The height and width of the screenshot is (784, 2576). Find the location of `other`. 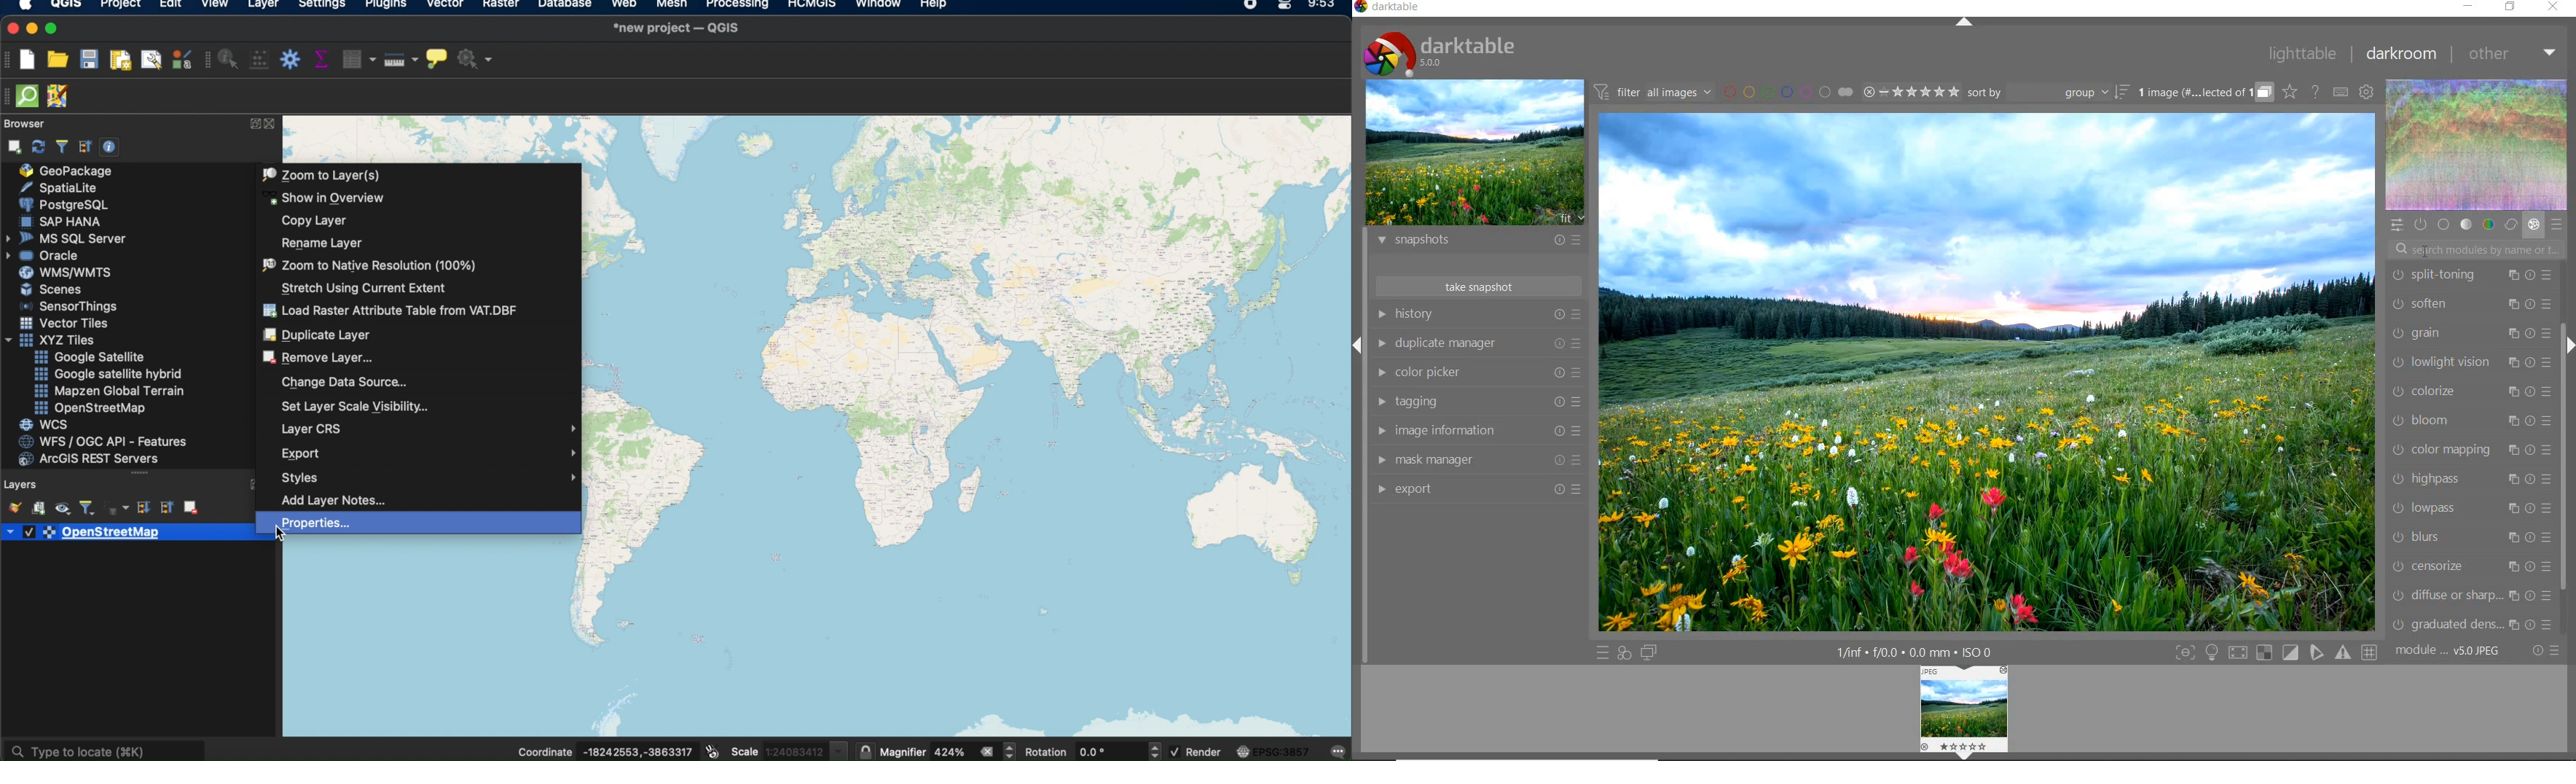

other is located at coordinates (2514, 53).